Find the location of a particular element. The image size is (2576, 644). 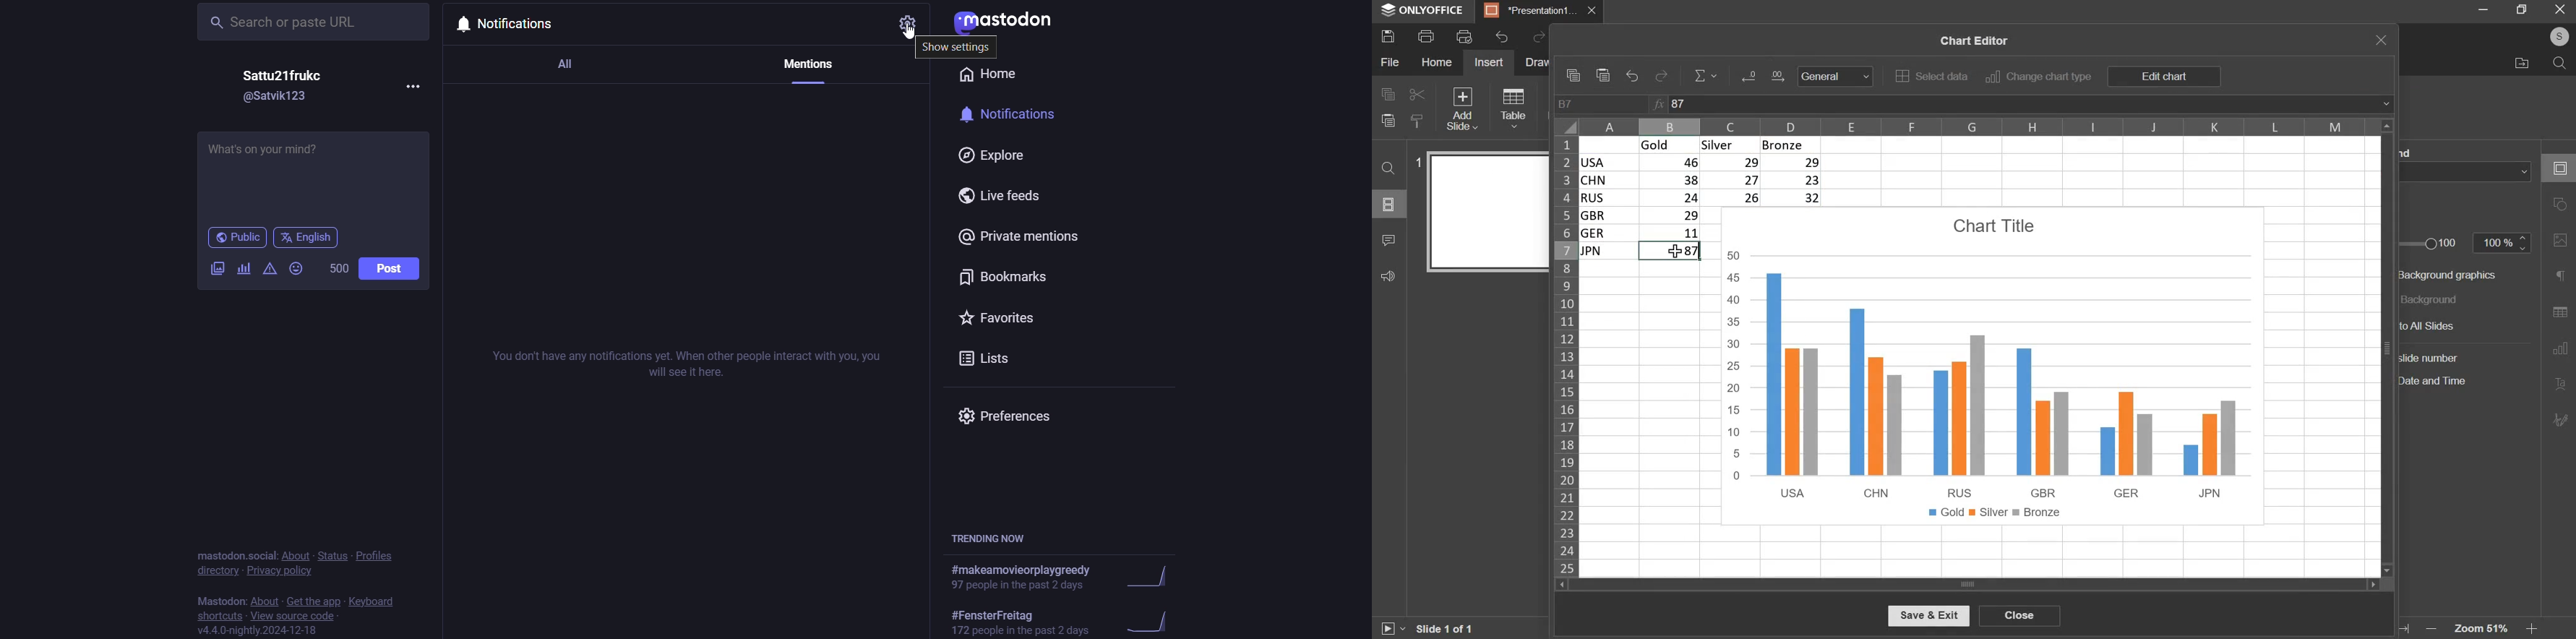

ger is located at coordinates (1607, 234).